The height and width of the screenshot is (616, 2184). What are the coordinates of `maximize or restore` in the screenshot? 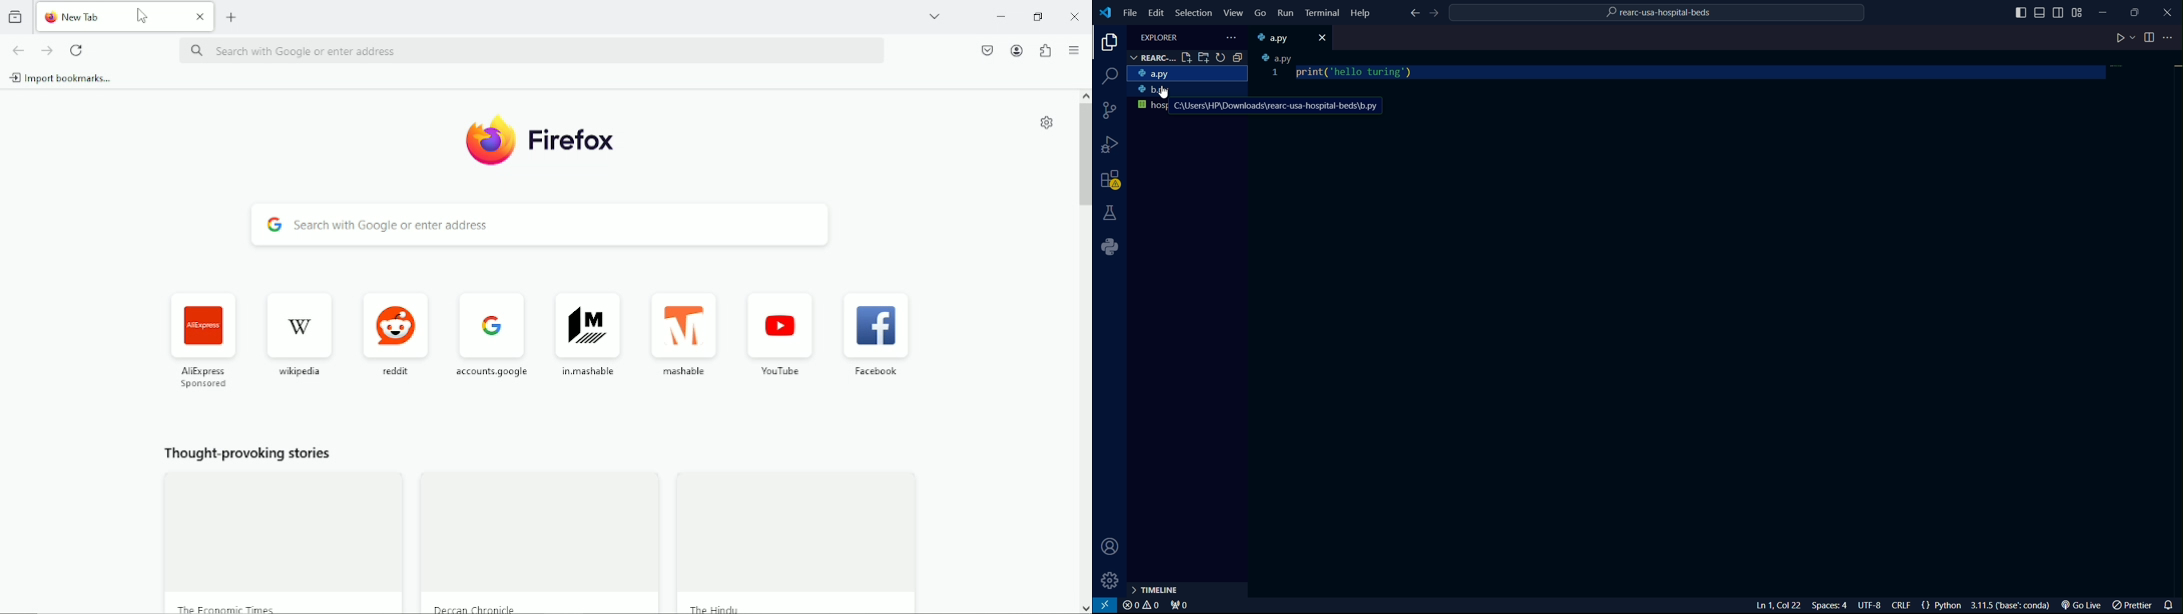 It's located at (2141, 12).